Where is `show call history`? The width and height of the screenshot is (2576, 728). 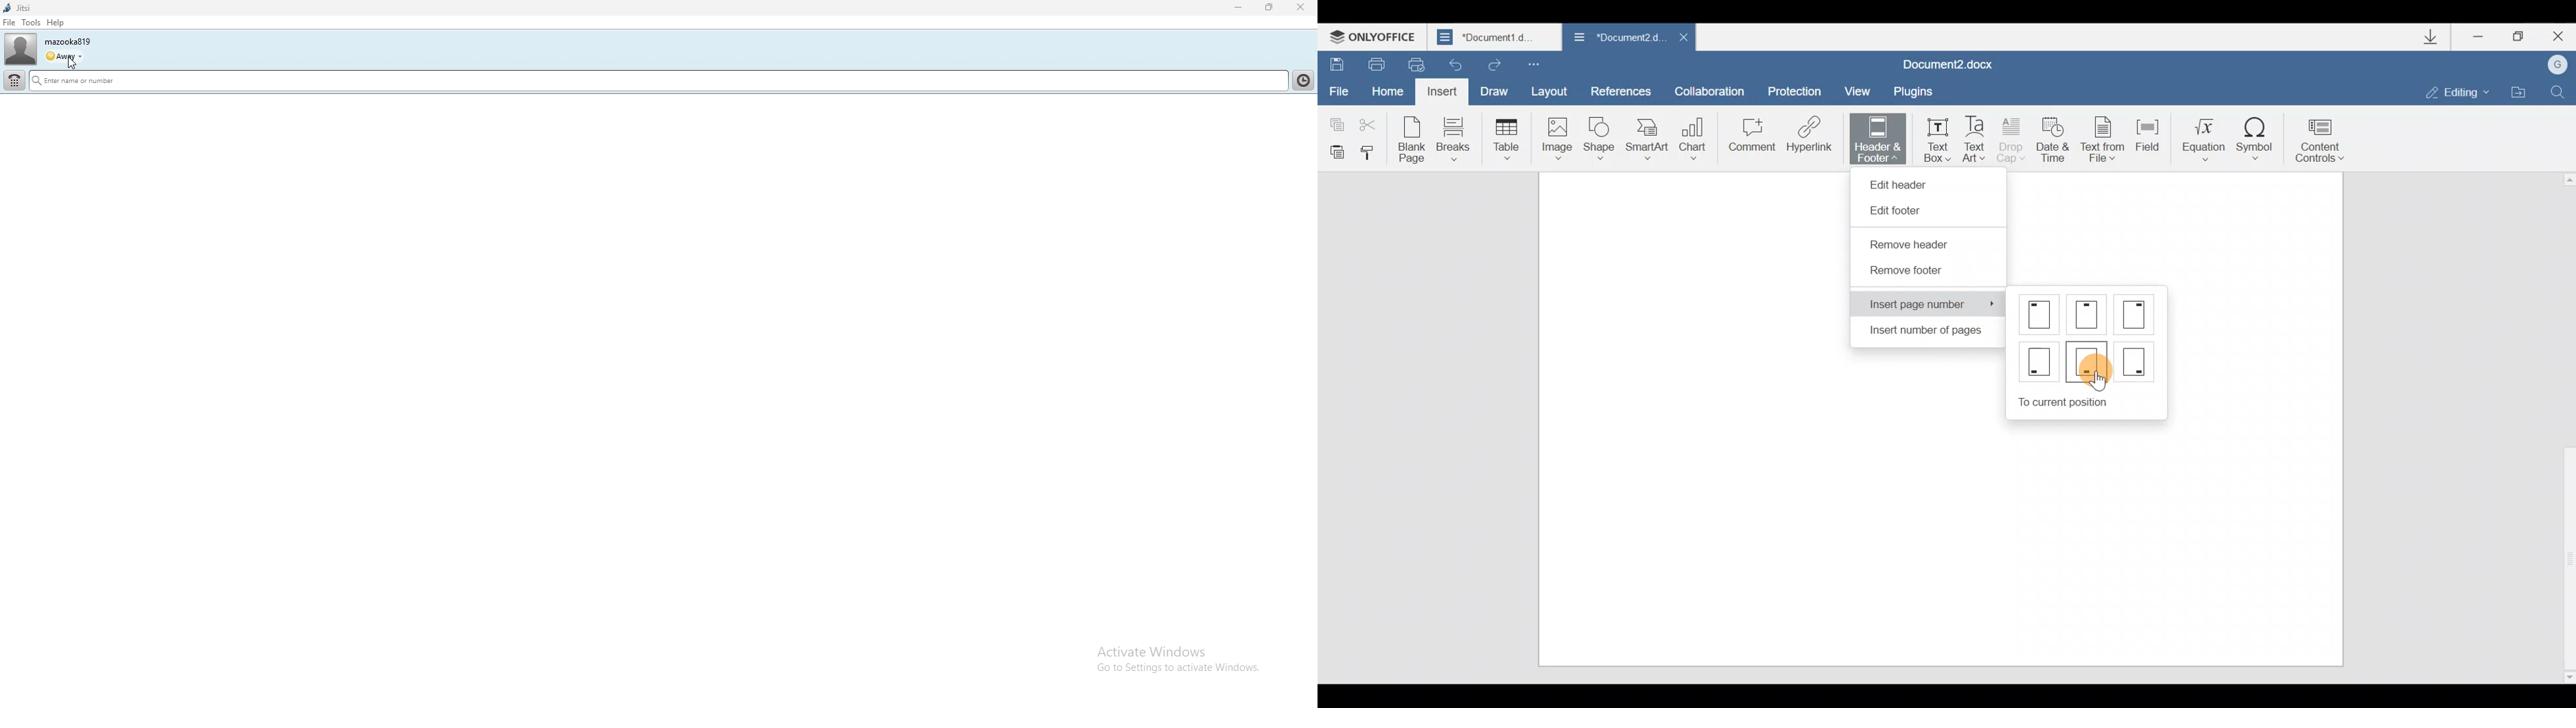 show call history is located at coordinates (1302, 80).